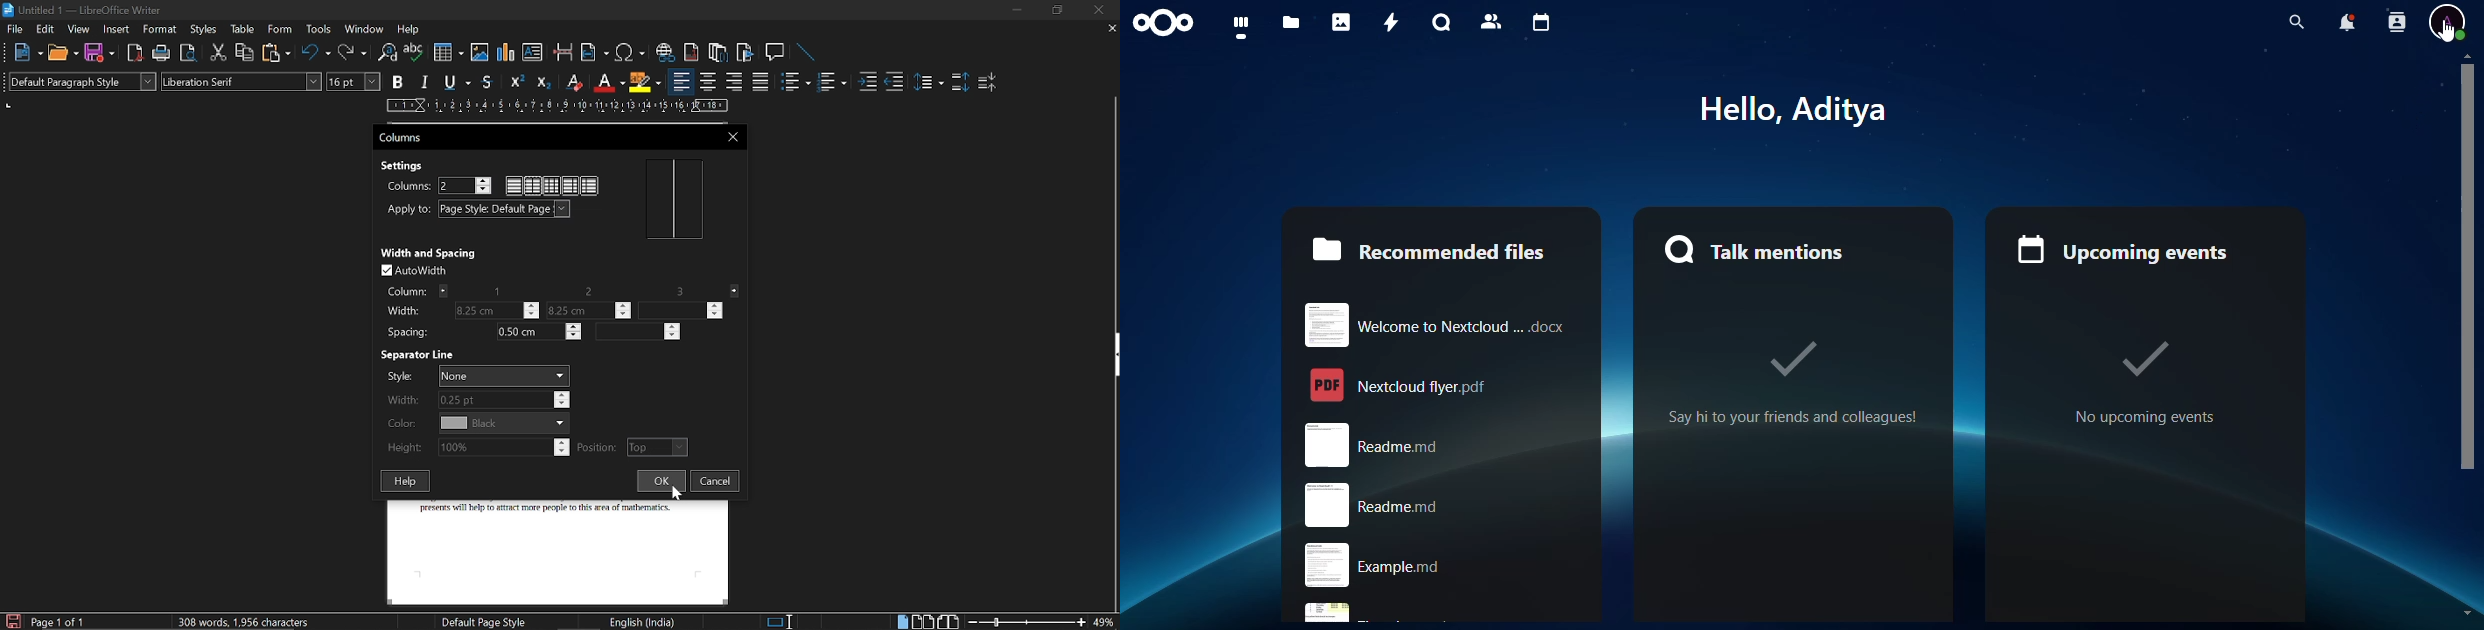 The height and width of the screenshot is (644, 2492). Describe the element at coordinates (1488, 21) in the screenshot. I see `contacts` at that location.